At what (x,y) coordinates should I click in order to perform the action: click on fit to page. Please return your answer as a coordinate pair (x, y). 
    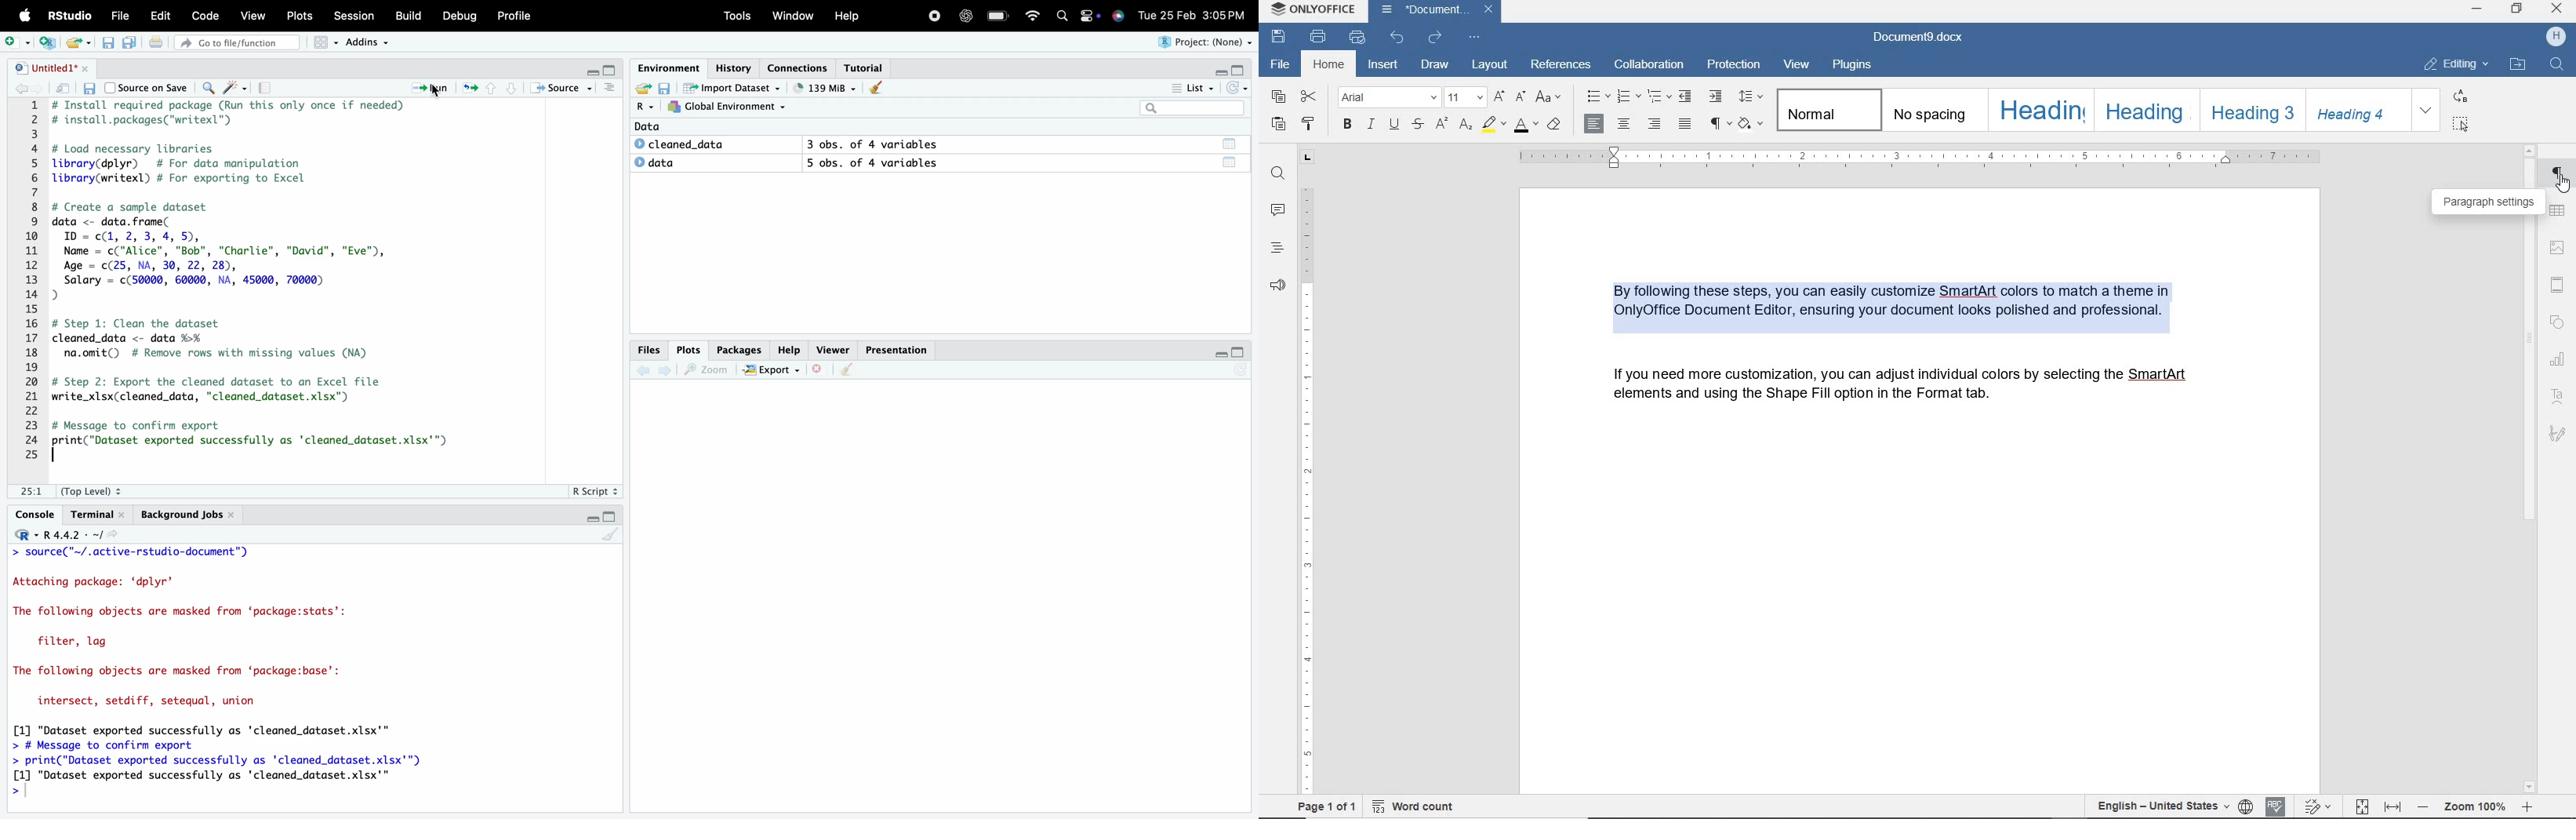
    Looking at the image, I should click on (2363, 804).